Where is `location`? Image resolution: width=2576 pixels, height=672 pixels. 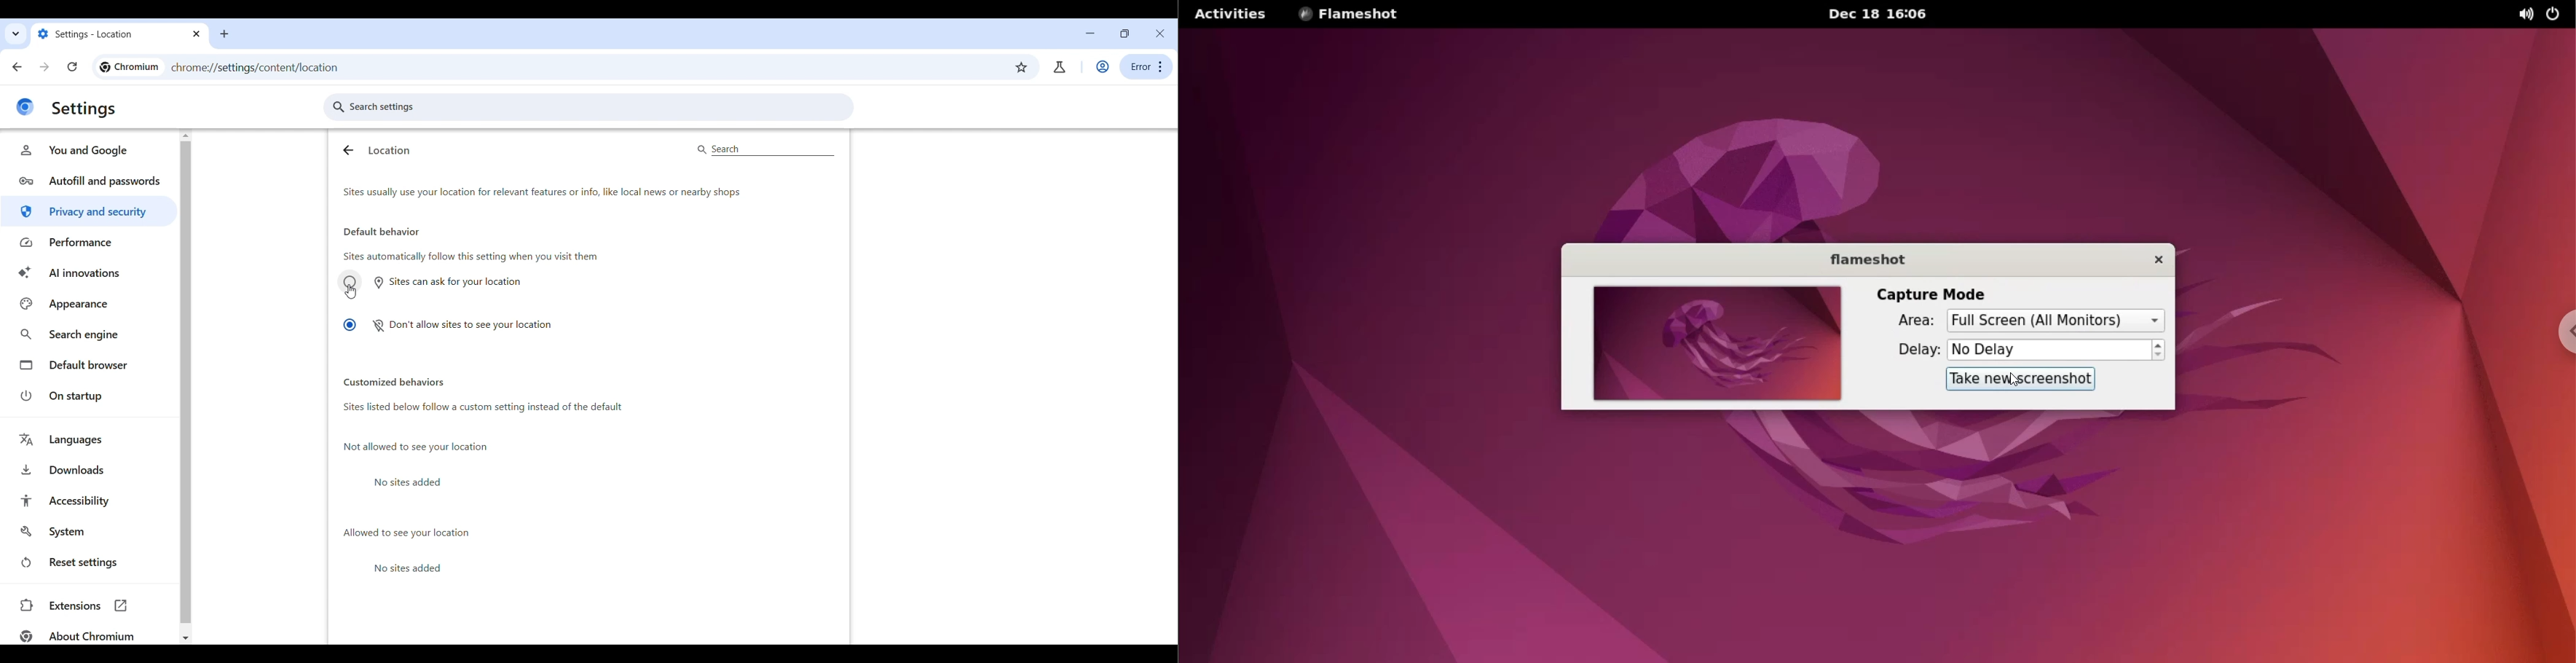 location is located at coordinates (389, 150).